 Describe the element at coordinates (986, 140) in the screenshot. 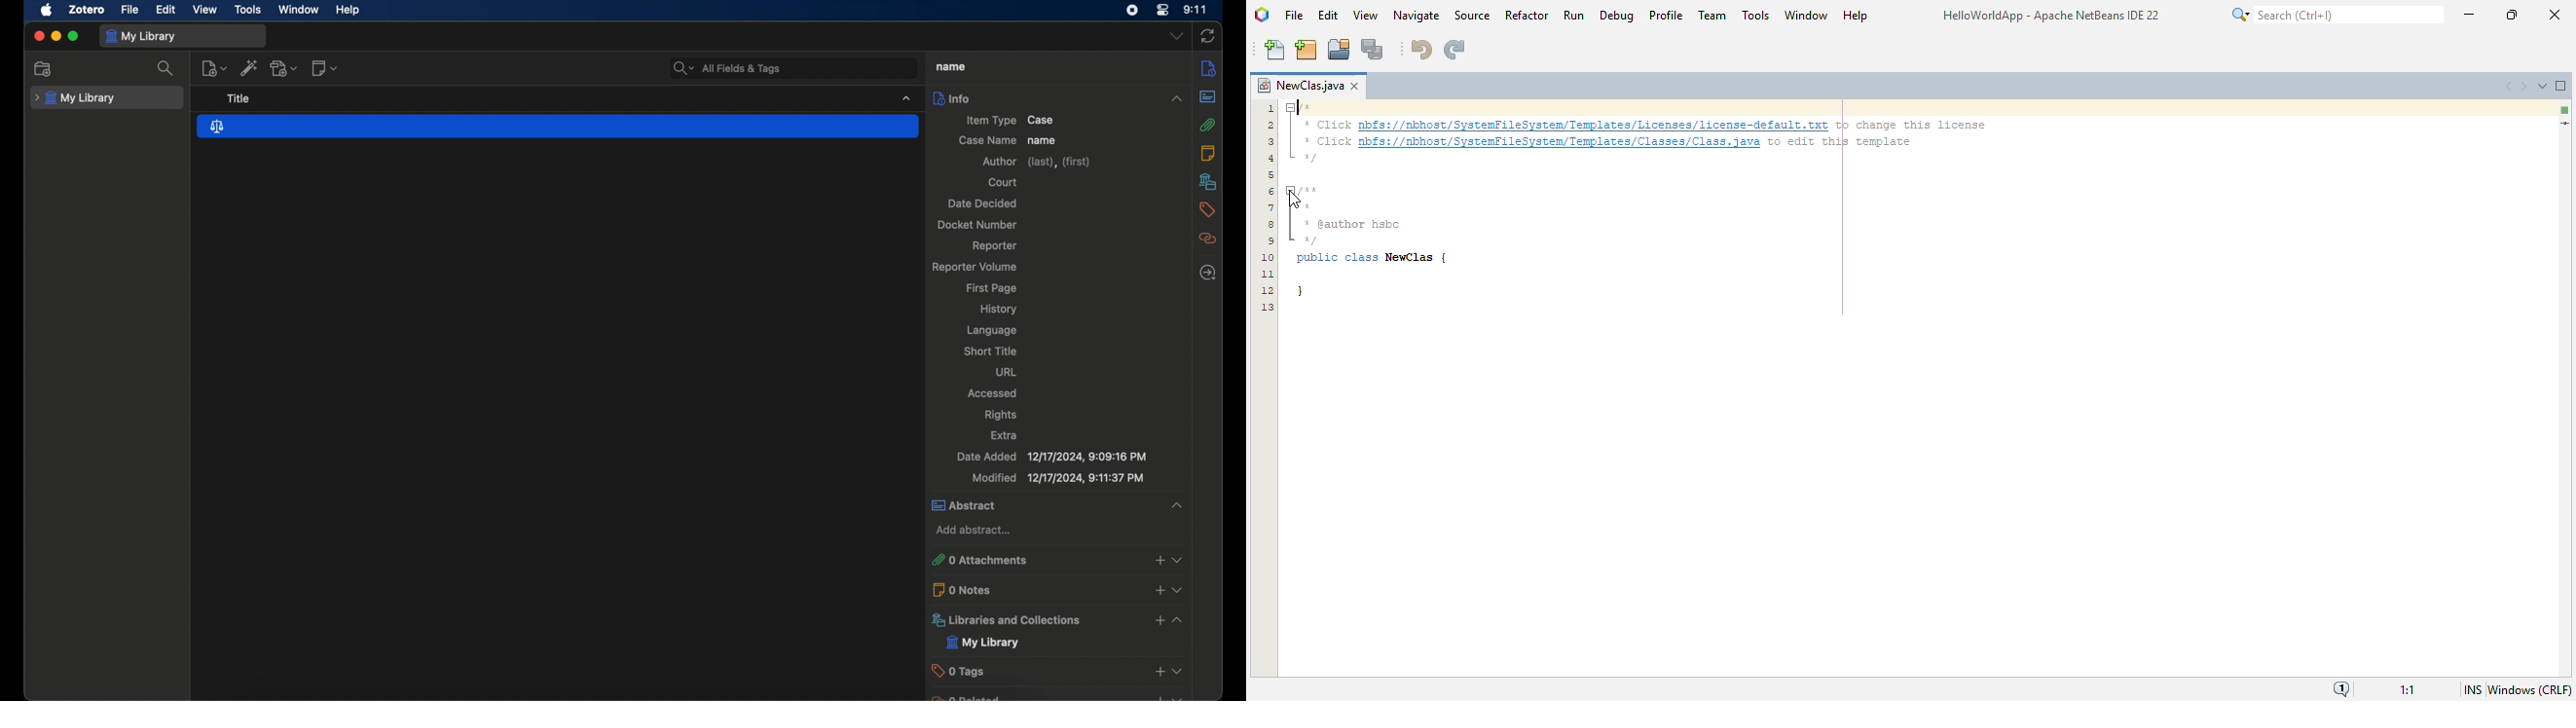

I see `case name` at that location.